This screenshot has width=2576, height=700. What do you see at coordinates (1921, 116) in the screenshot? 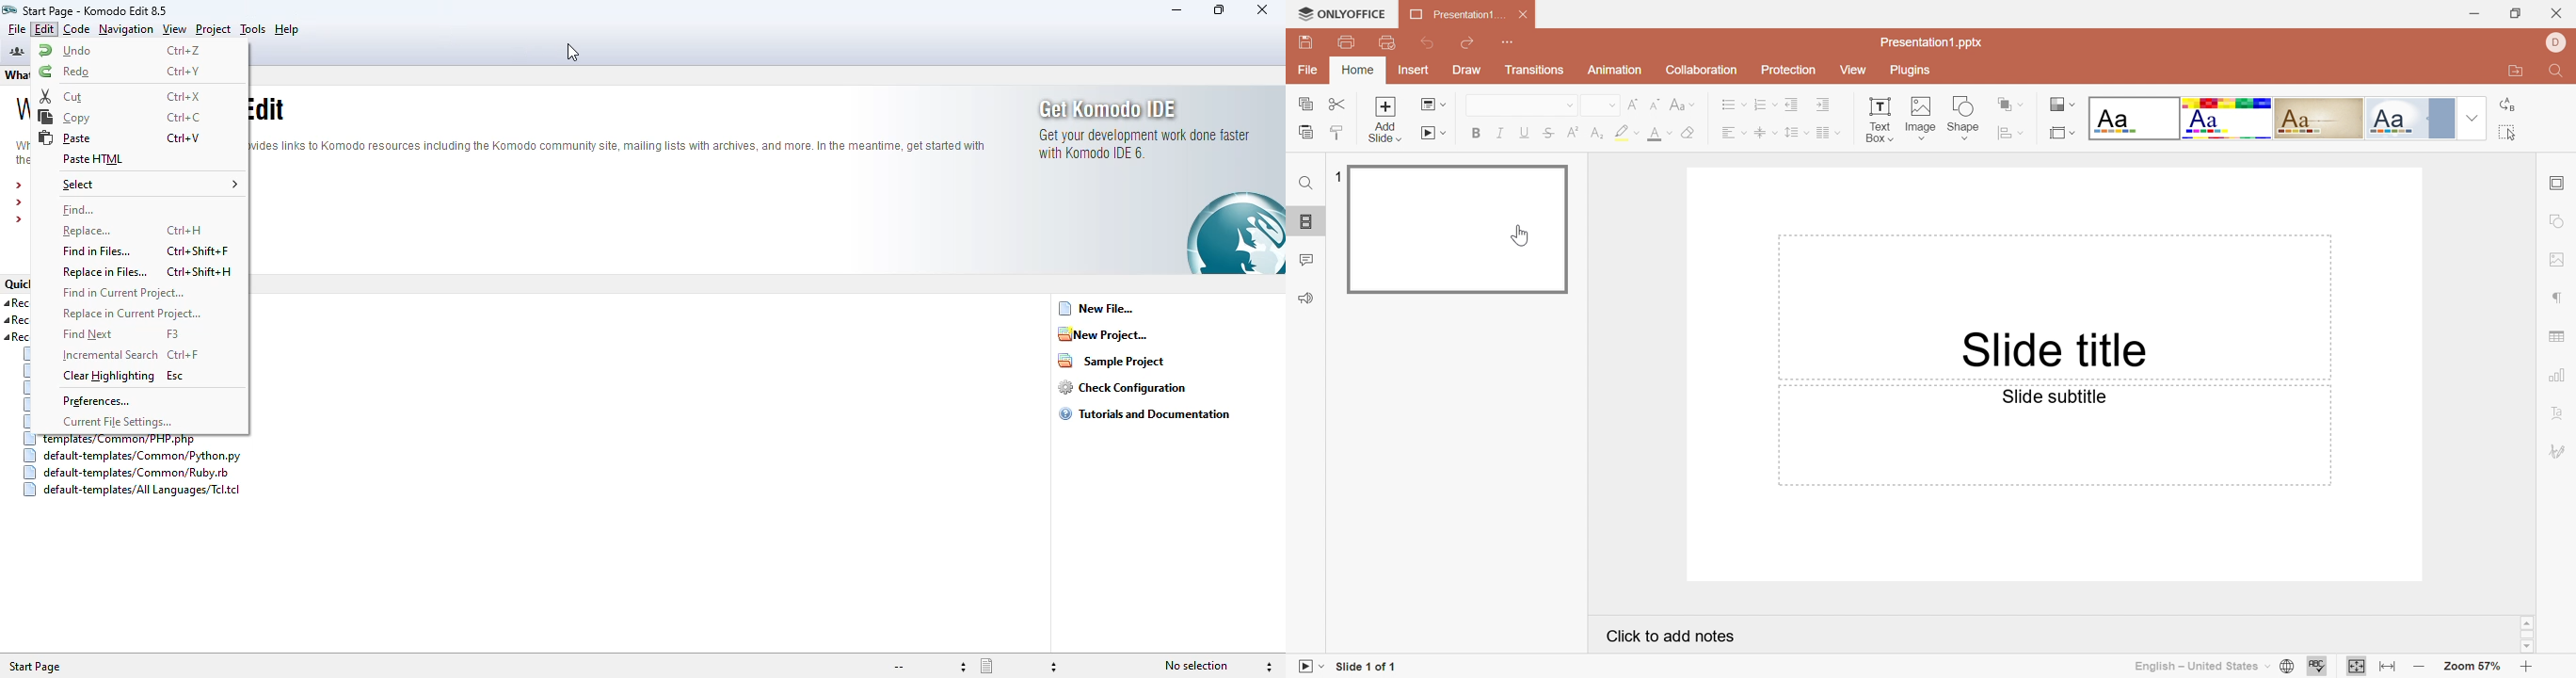
I see `Image` at bounding box center [1921, 116].